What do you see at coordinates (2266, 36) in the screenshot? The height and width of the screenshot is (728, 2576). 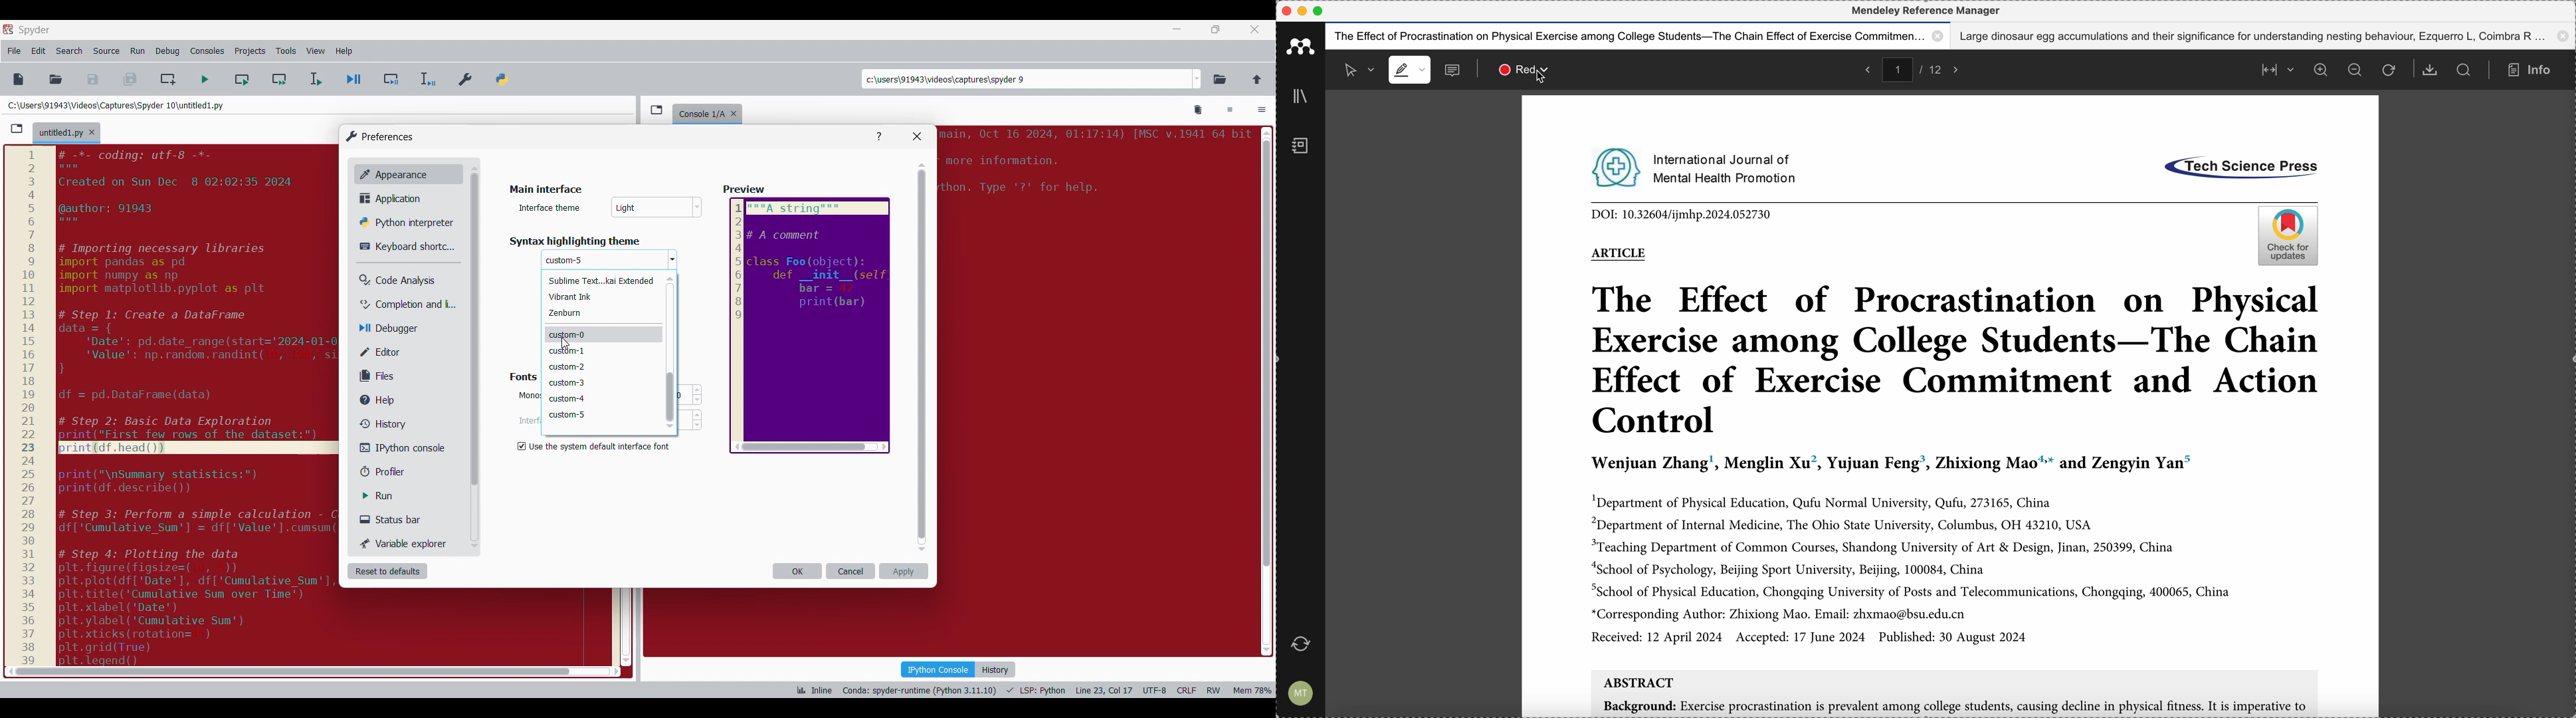 I see `Large dinosaur egg accumulations and their significance for understanding nesting behaviour, Ezquerro` at bounding box center [2266, 36].